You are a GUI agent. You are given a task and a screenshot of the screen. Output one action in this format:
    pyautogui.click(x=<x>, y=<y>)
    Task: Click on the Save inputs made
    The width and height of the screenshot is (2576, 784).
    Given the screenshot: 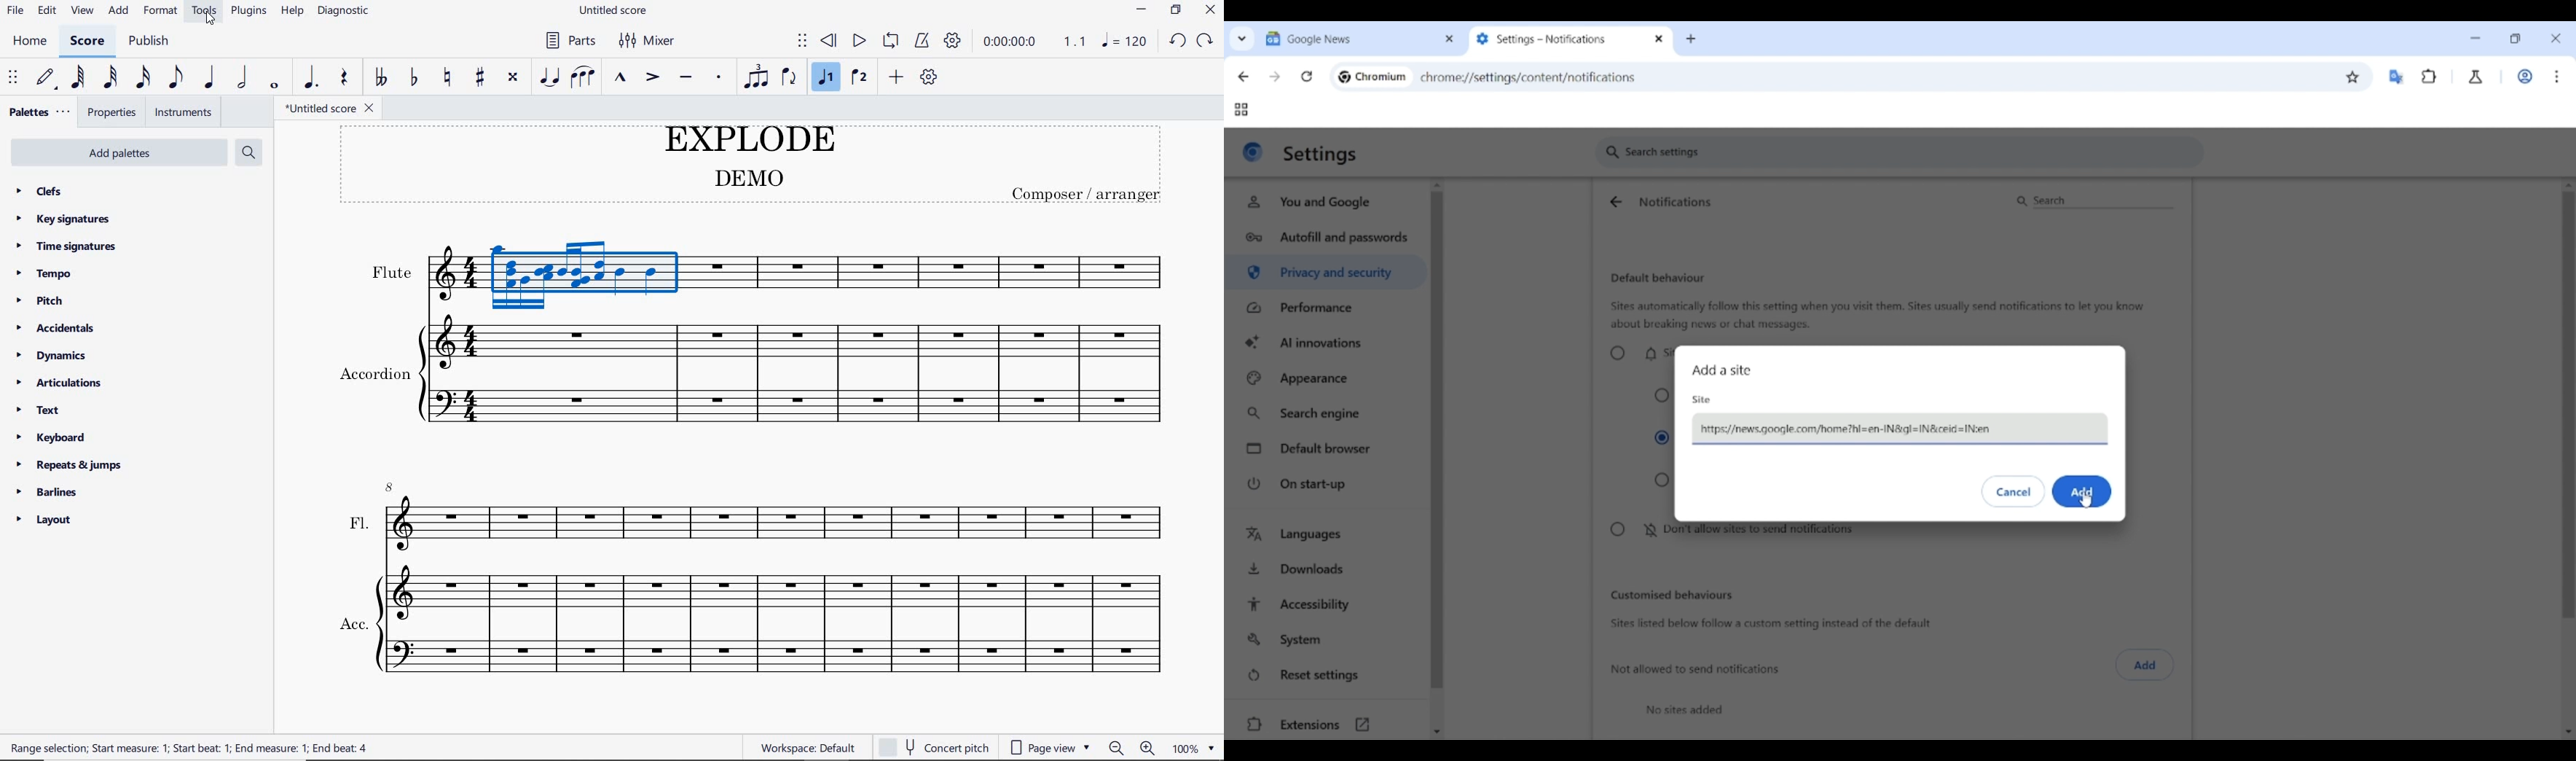 What is the action you would take?
    pyautogui.click(x=2080, y=491)
    